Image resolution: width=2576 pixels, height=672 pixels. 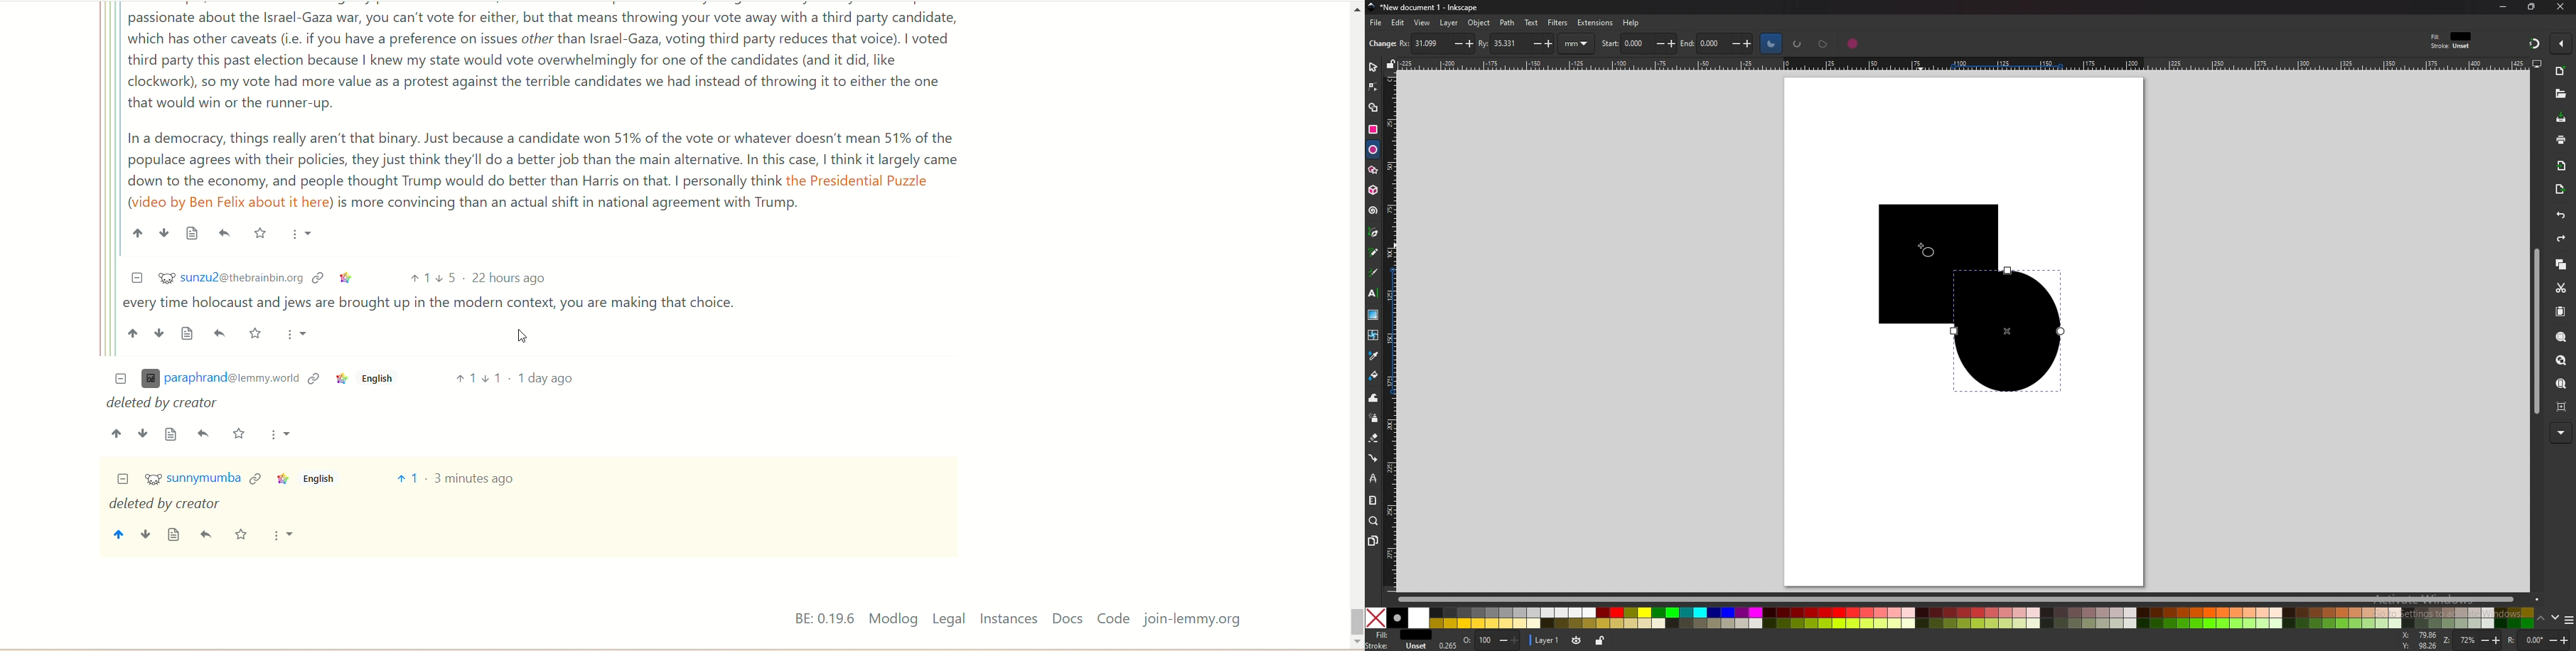 What do you see at coordinates (1423, 23) in the screenshot?
I see `view` at bounding box center [1423, 23].